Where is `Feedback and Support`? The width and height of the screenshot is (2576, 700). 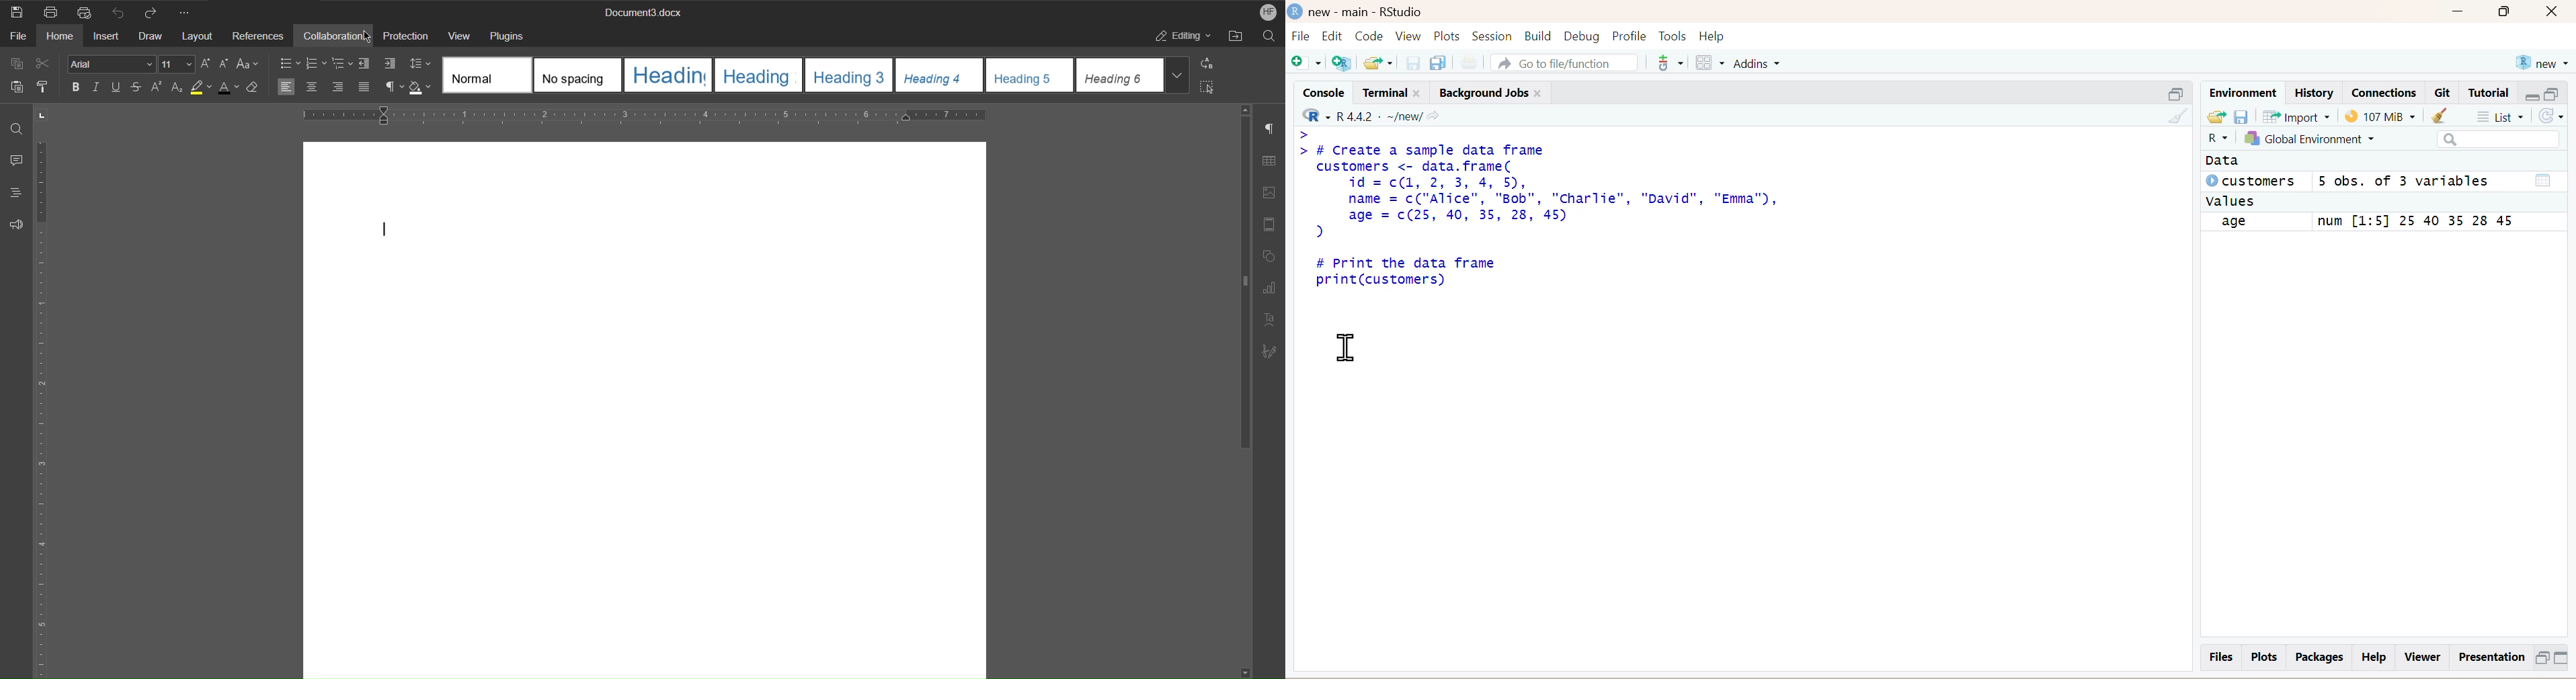
Feedback and Support is located at coordinates (15, 223).